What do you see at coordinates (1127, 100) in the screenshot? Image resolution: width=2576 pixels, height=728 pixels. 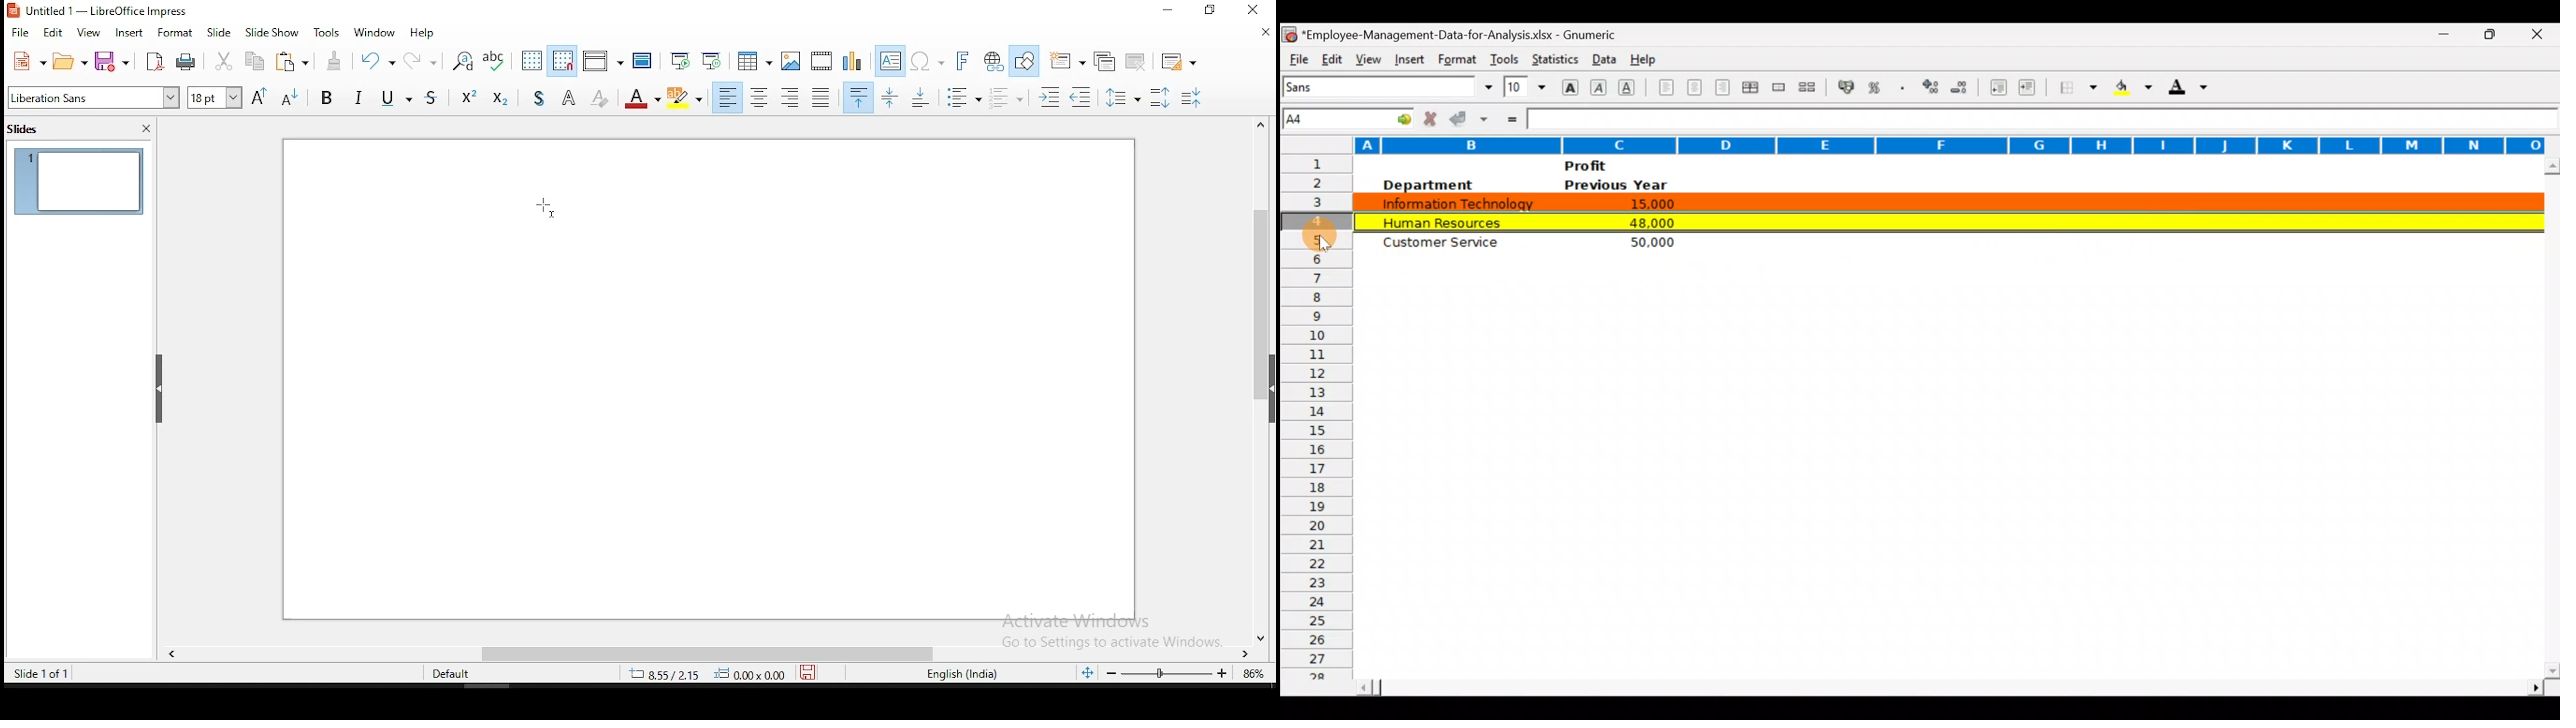 I see `set line spacing` at bounding box center [1127, 100].